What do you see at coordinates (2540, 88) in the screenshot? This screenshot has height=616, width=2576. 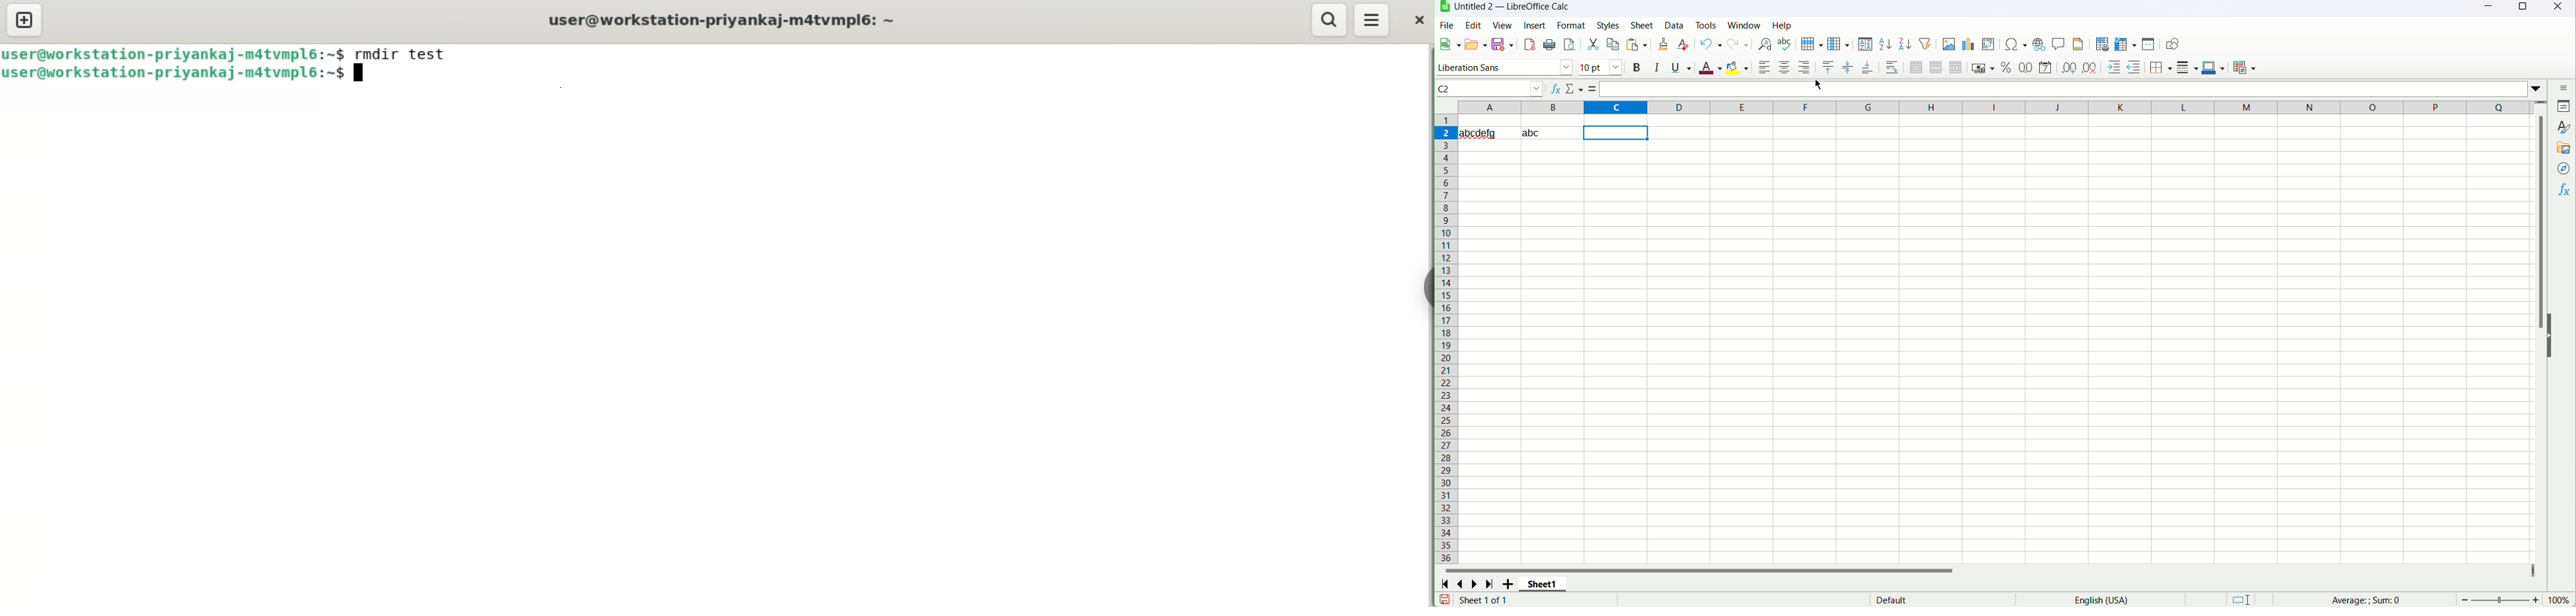 I see `expand formula bar` at bounding box center [2540, 88].